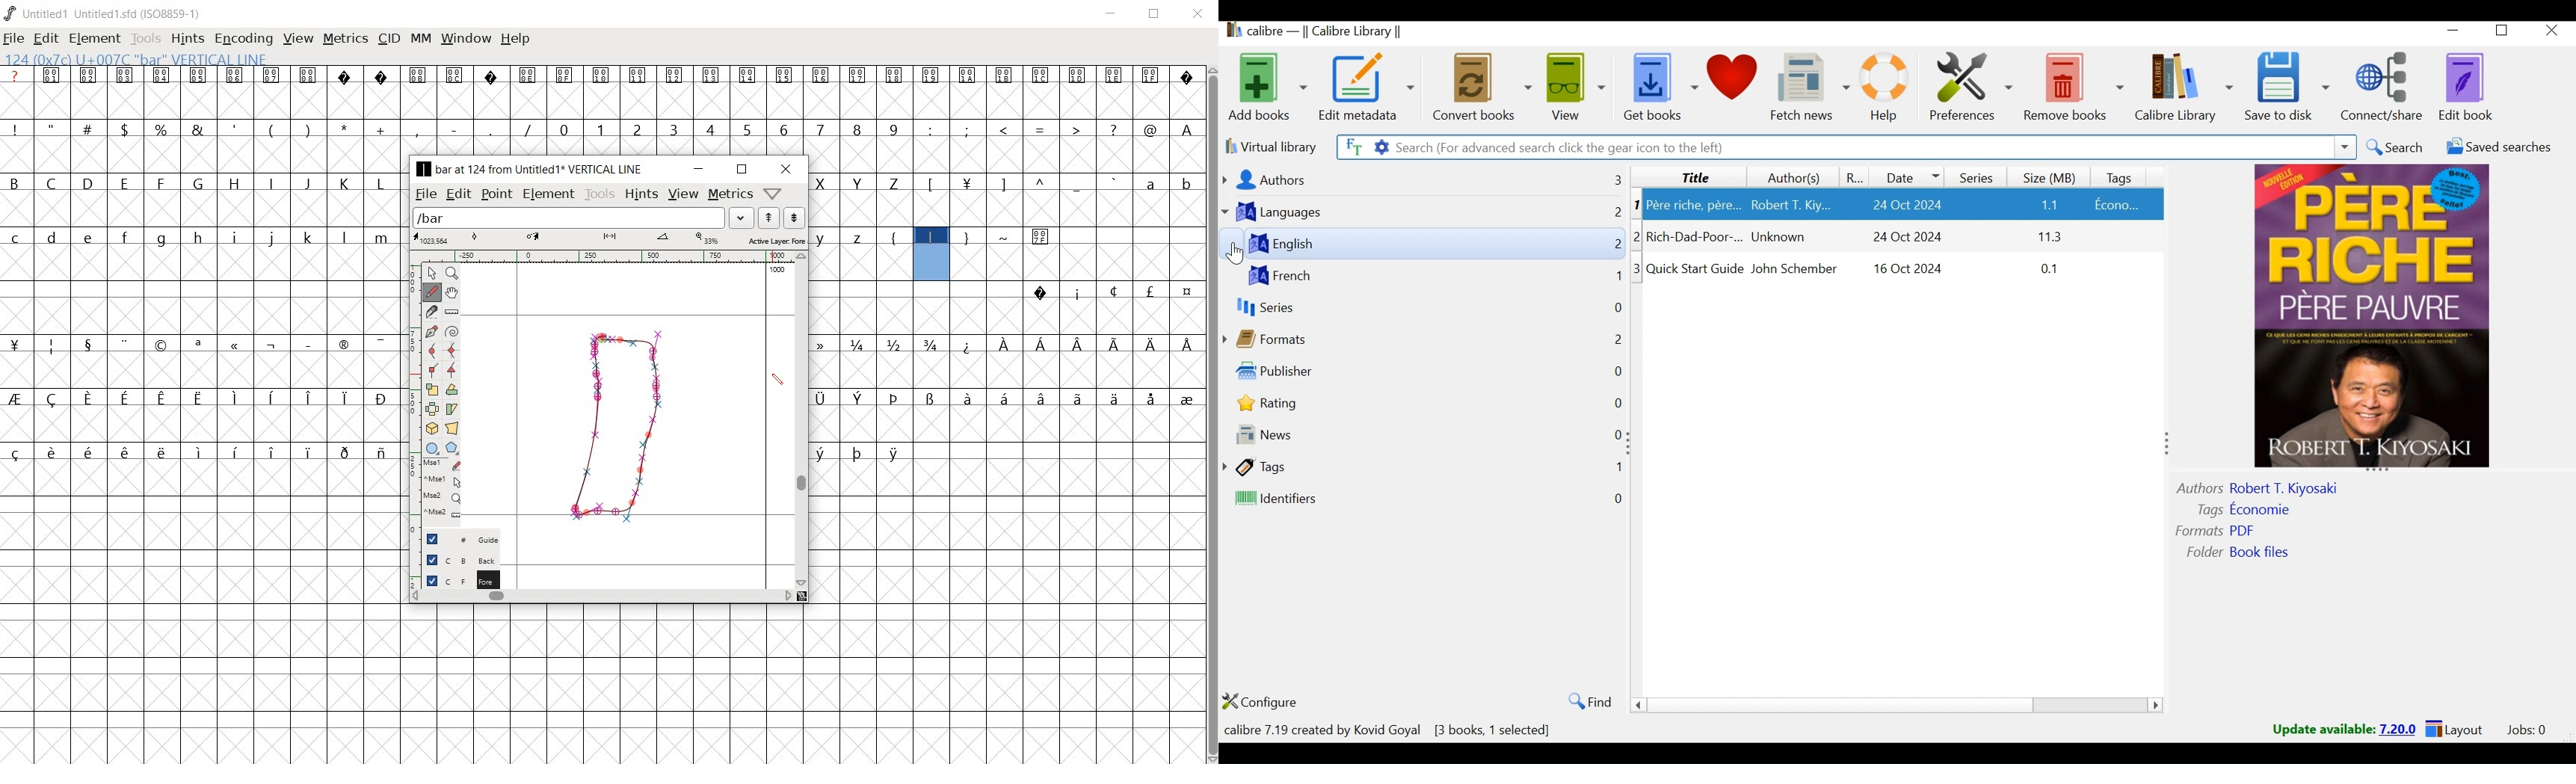 The image size is (2576, 784). What do you see at coordinates (1972, 87) in the screenshot?
I see `Preferences` at bounding box center [1972, 87].